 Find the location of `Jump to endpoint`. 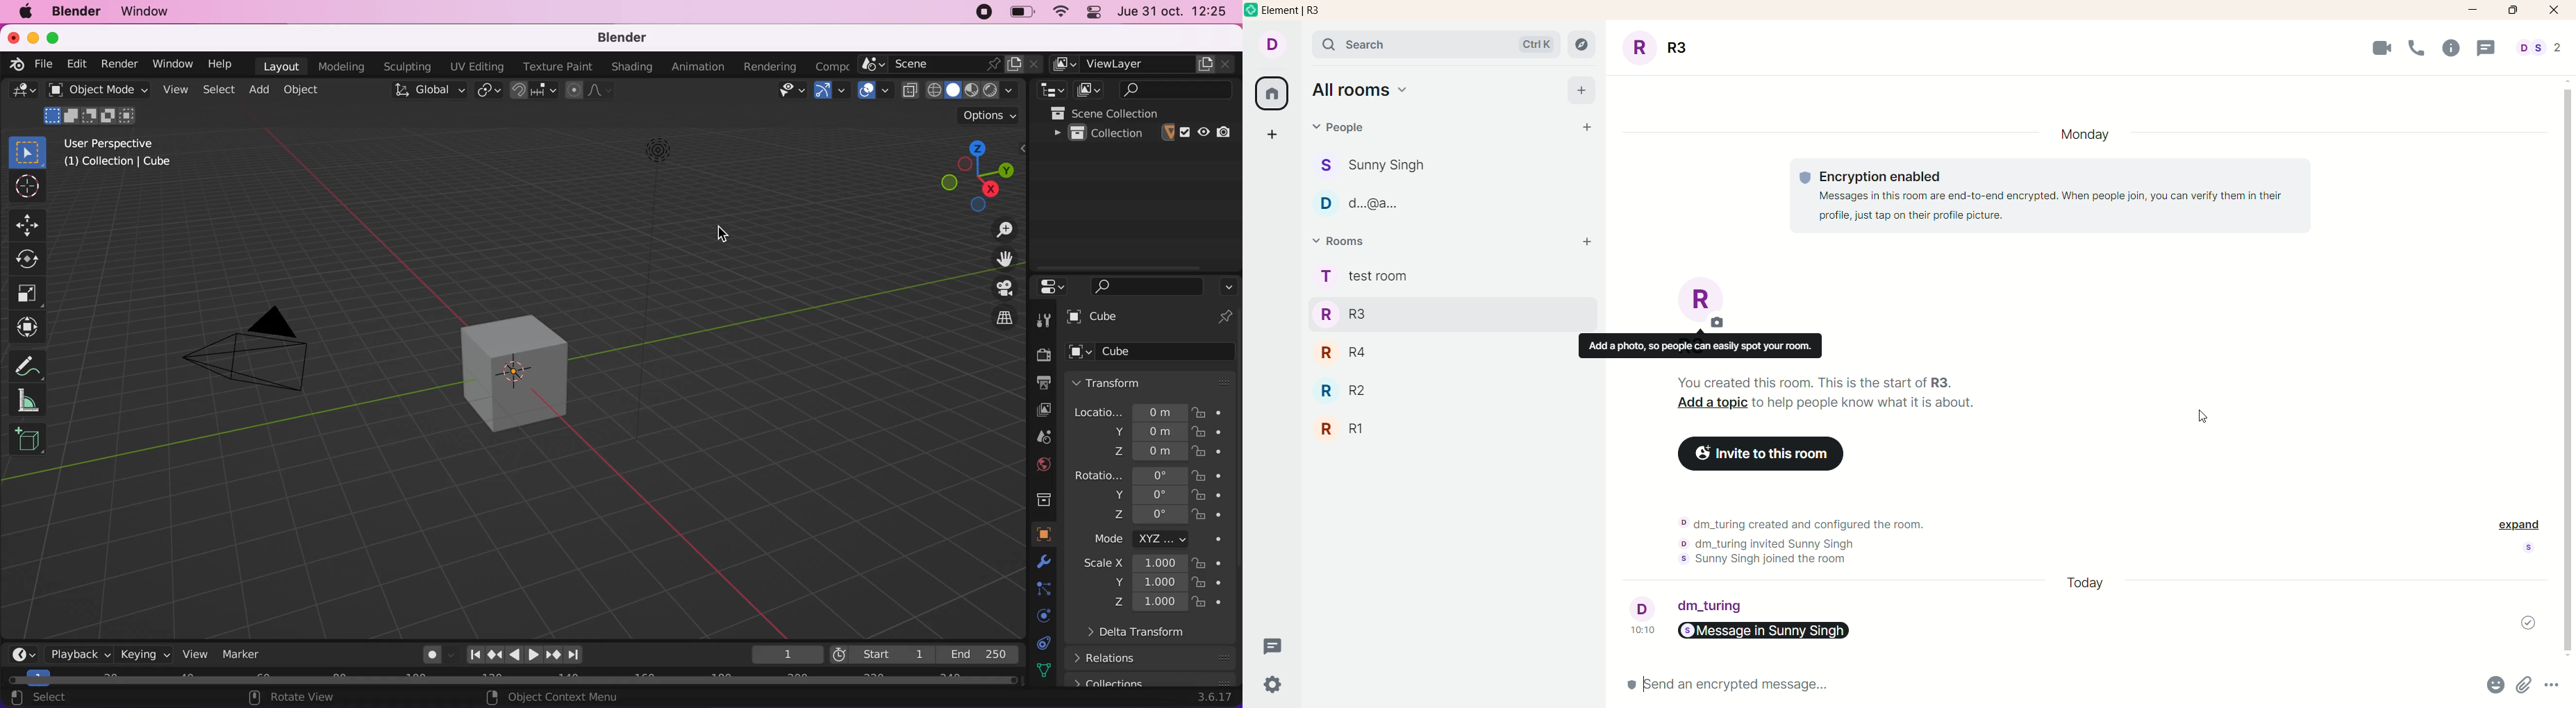

Jump to endpoint is located at coordinates (475, 654).